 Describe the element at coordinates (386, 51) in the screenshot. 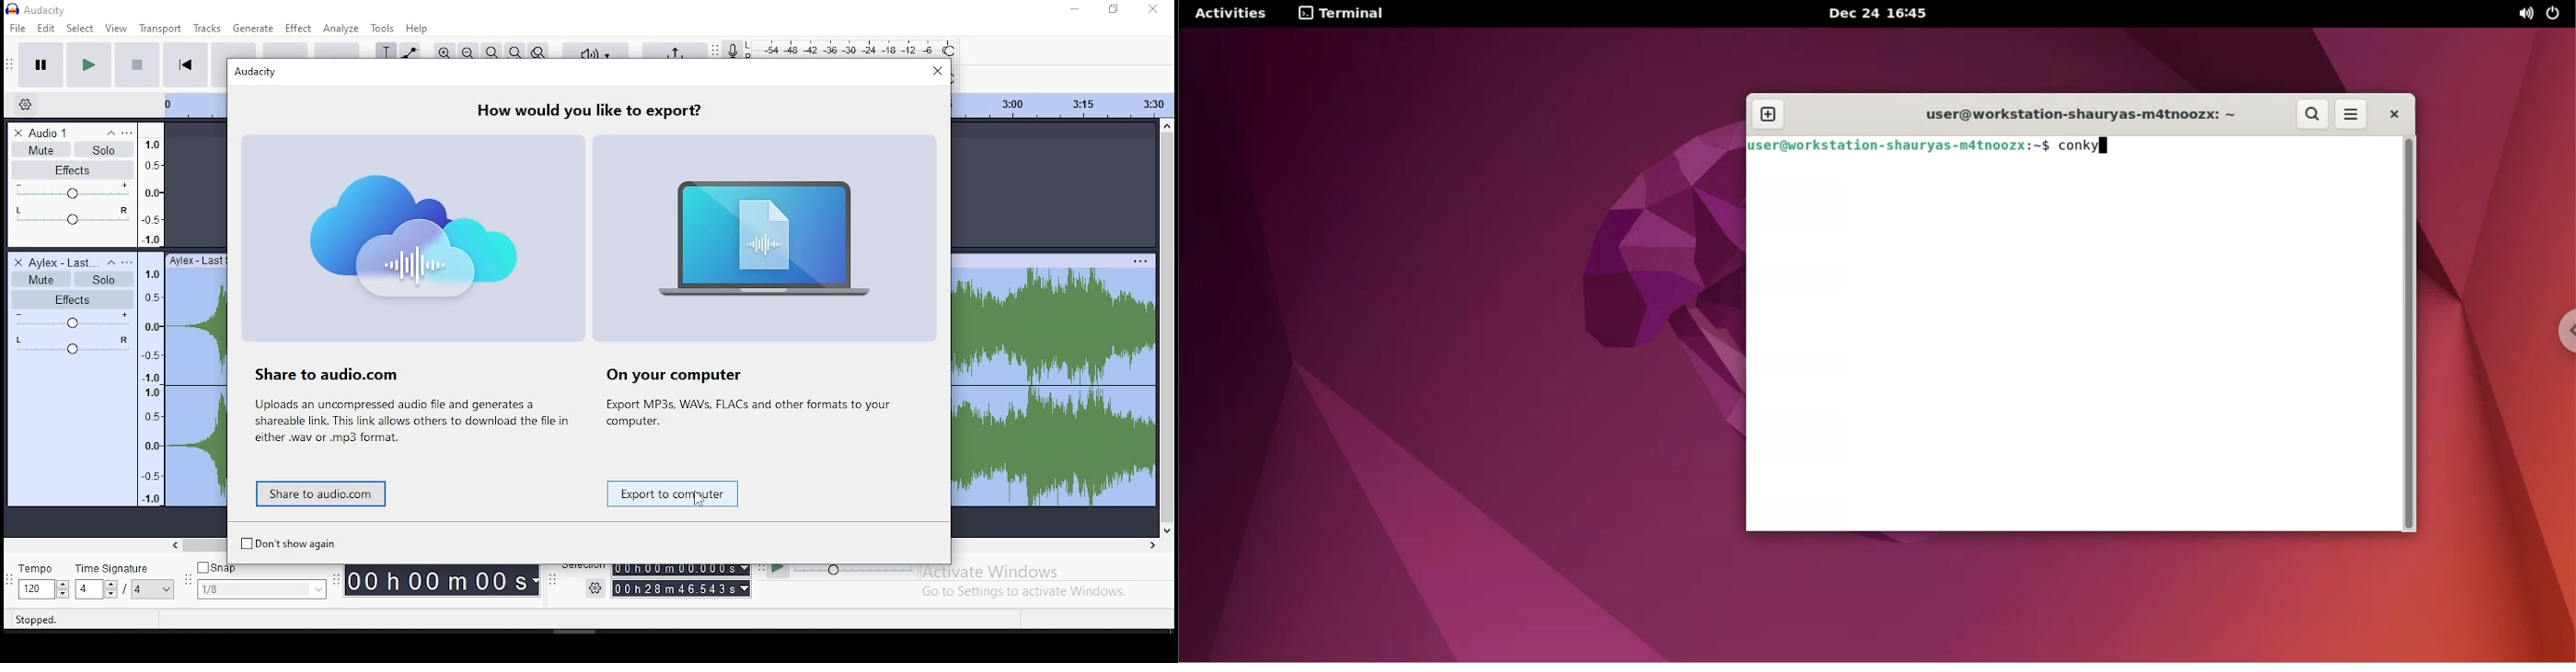

I see `selection tool` at that location.